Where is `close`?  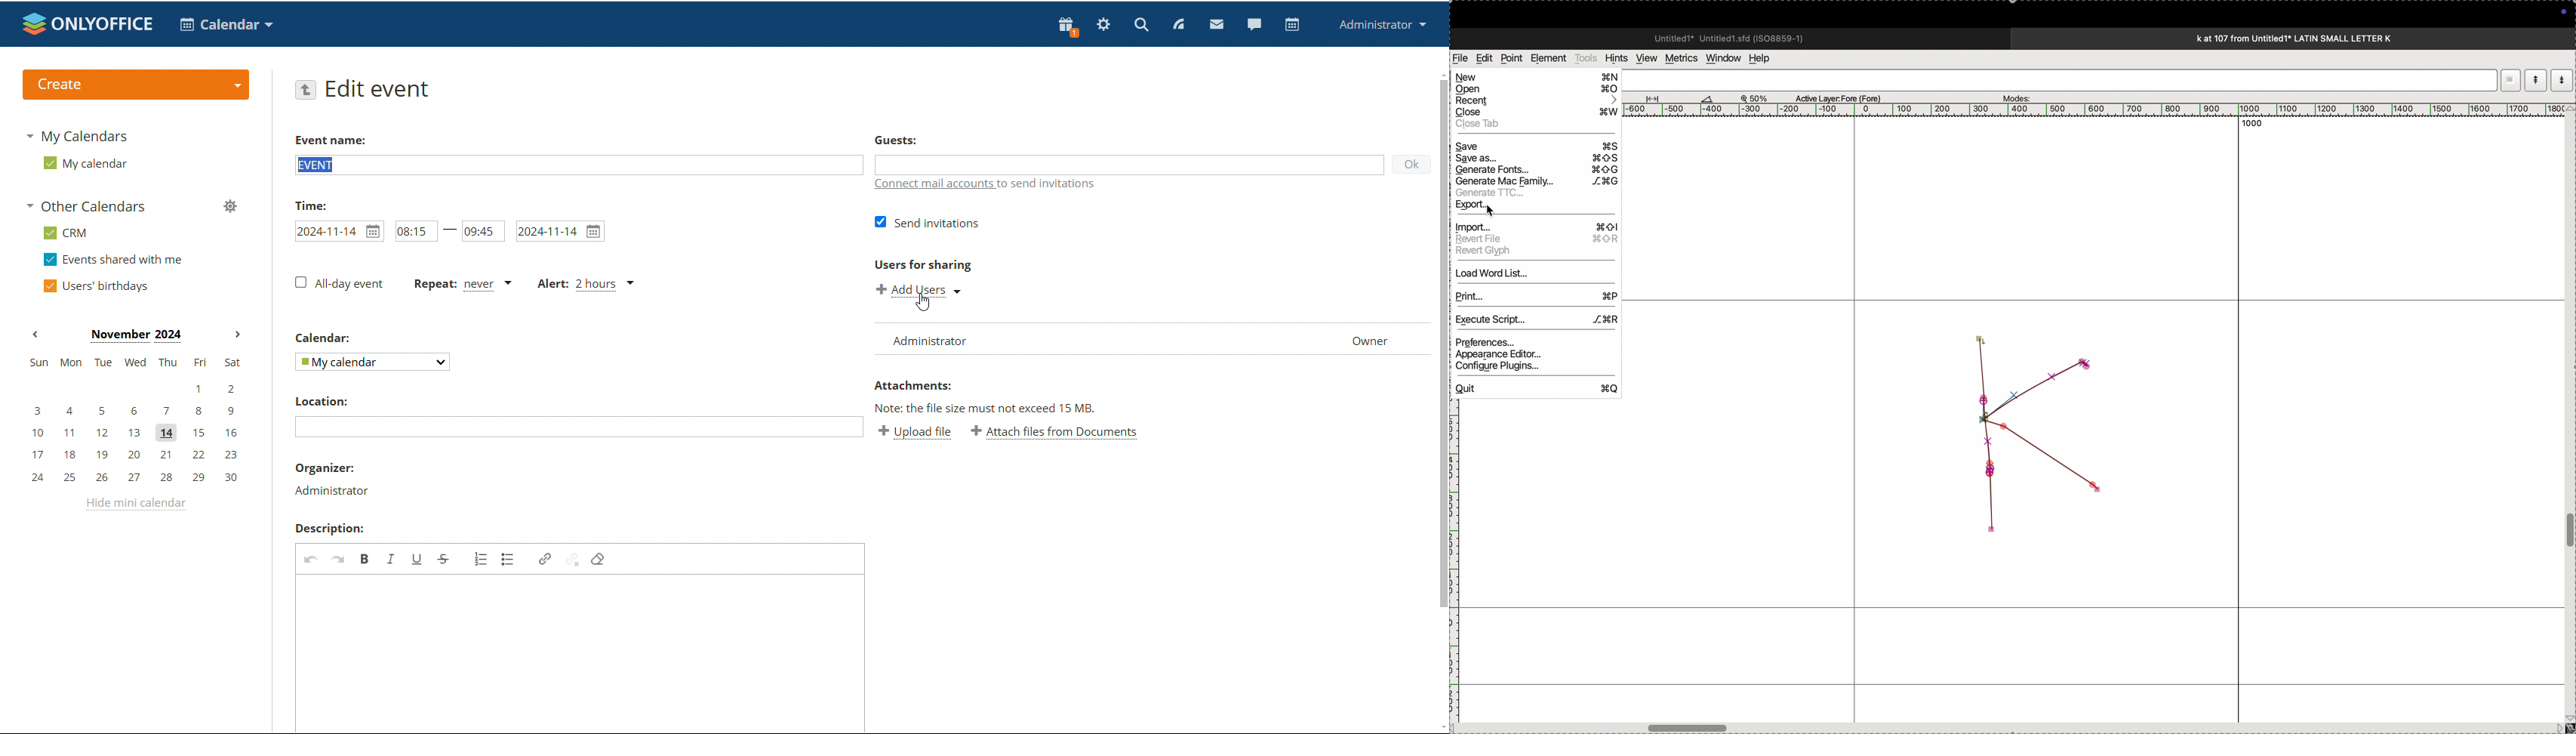
close is located at coordinates (1535, 113).